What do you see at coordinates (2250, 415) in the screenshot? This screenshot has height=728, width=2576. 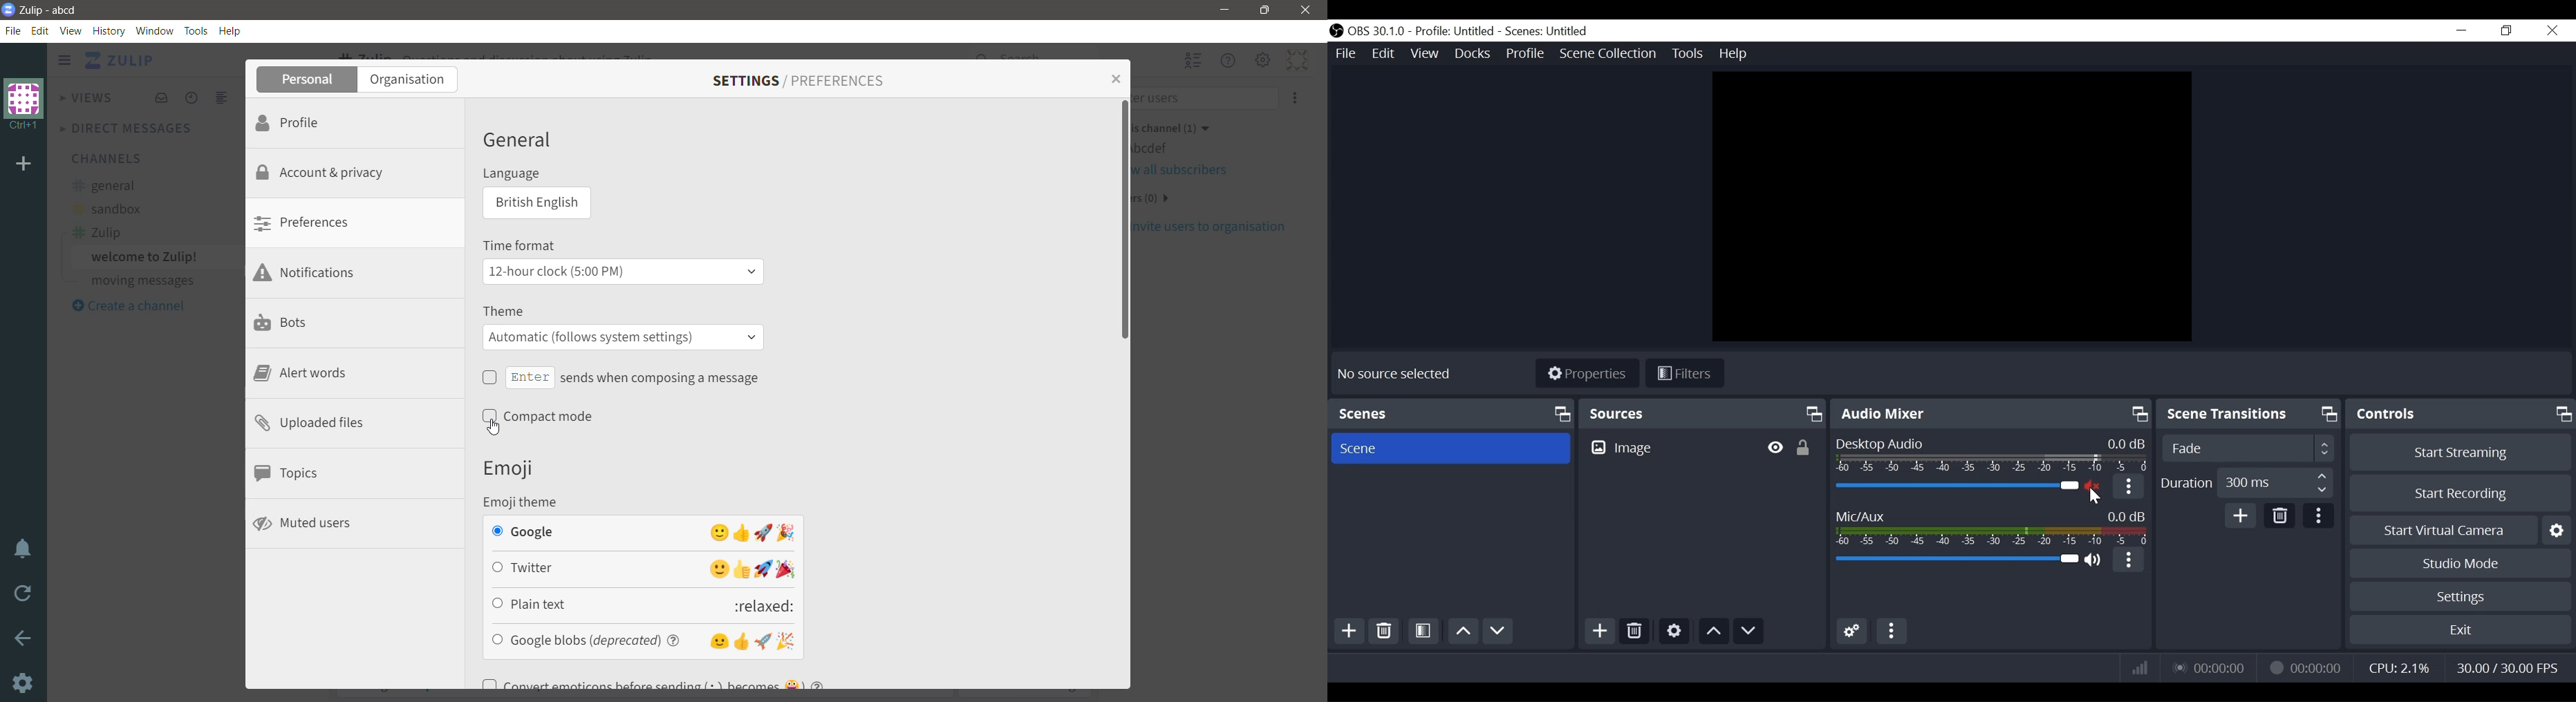 I see `Scene Transition` at bounding box center [2250, 415].